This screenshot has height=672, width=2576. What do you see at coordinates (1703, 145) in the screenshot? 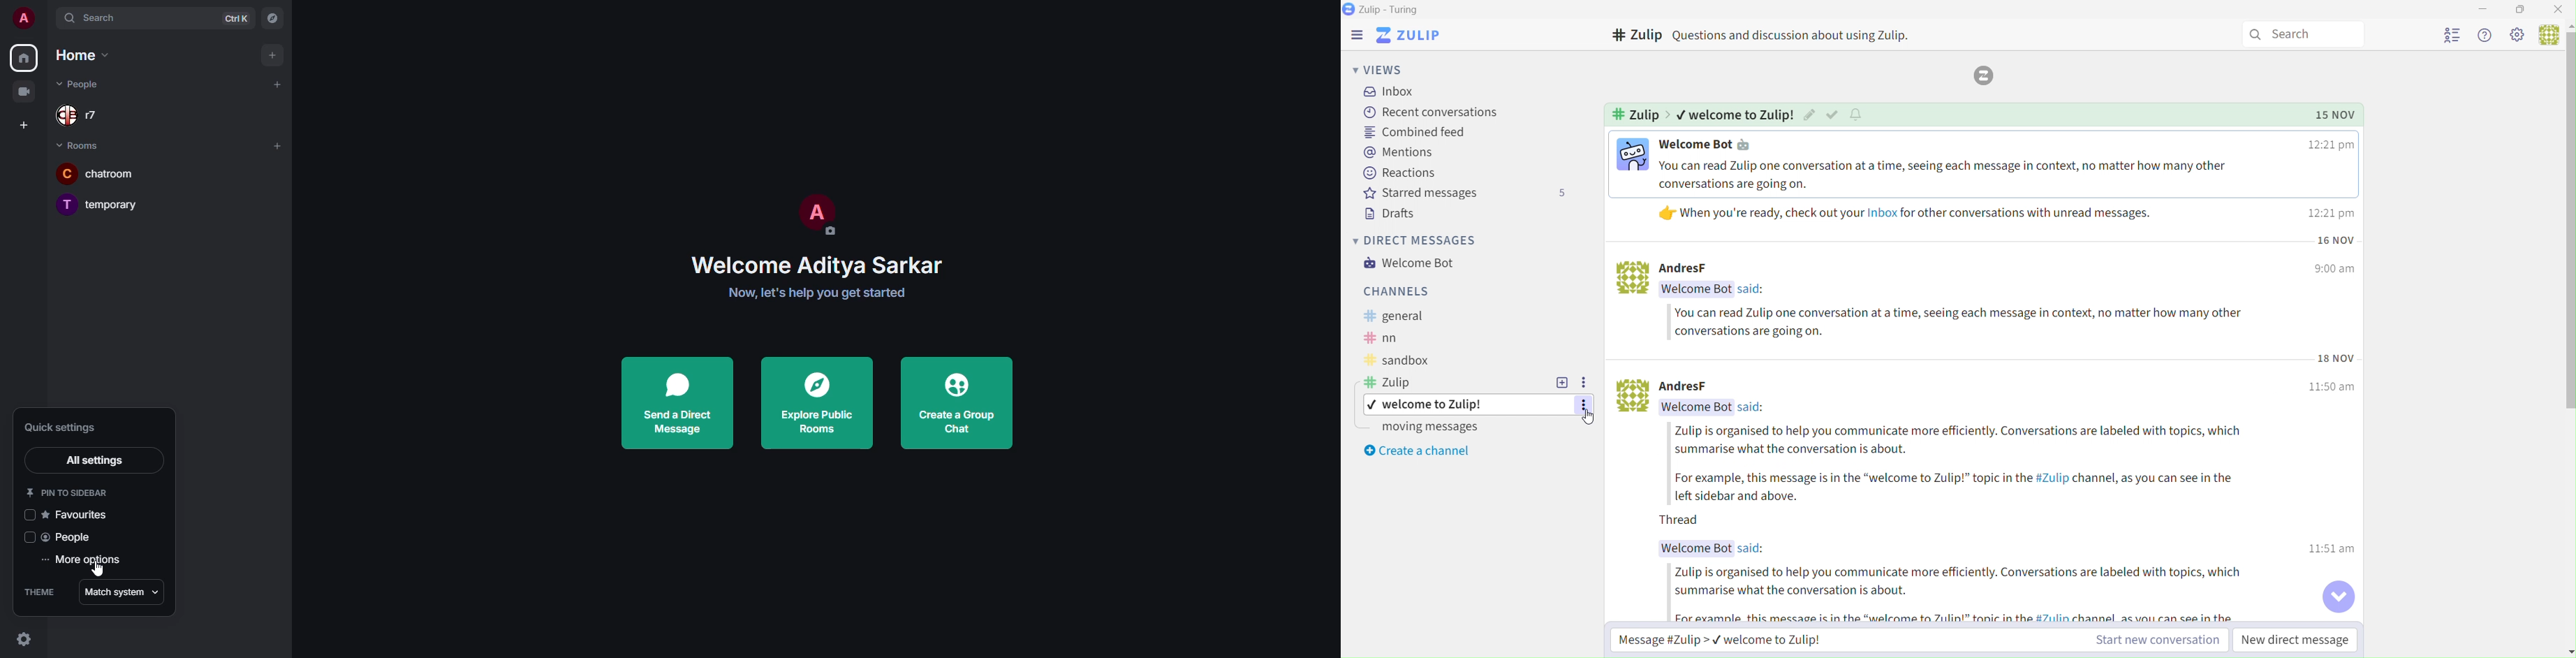
I see `Text` at bounding box center [1703, 145].